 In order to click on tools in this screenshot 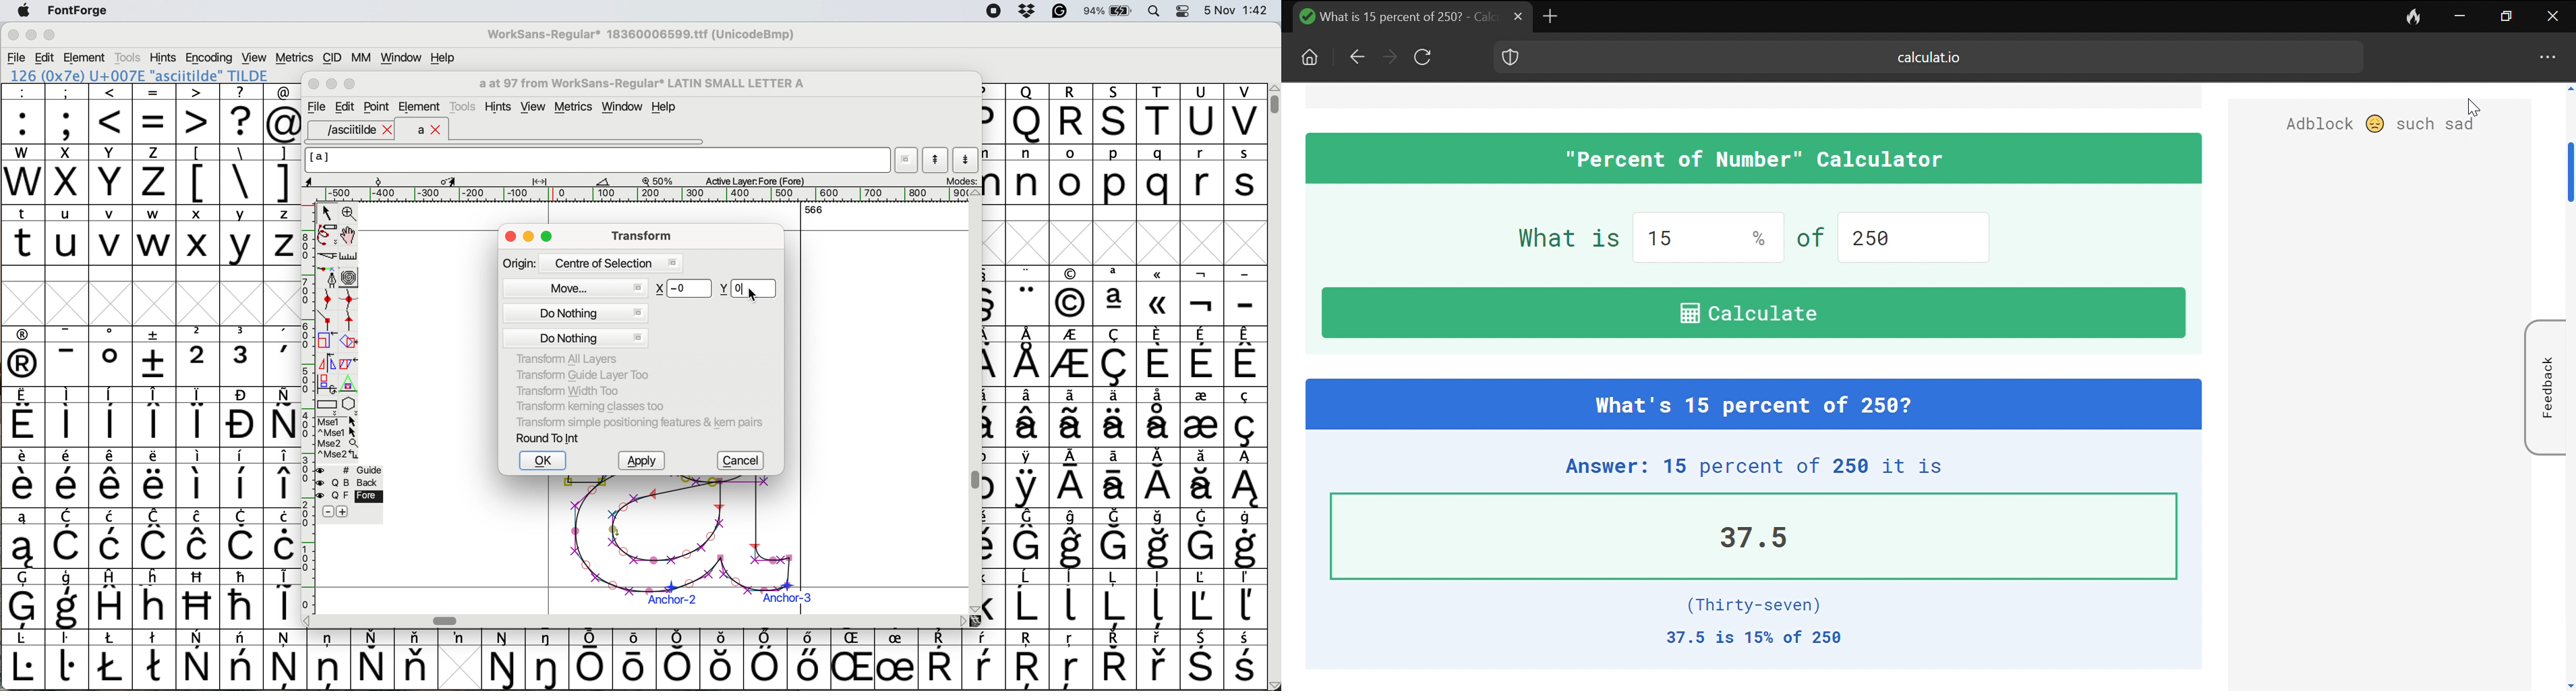, I will do `click(127, 57)`.